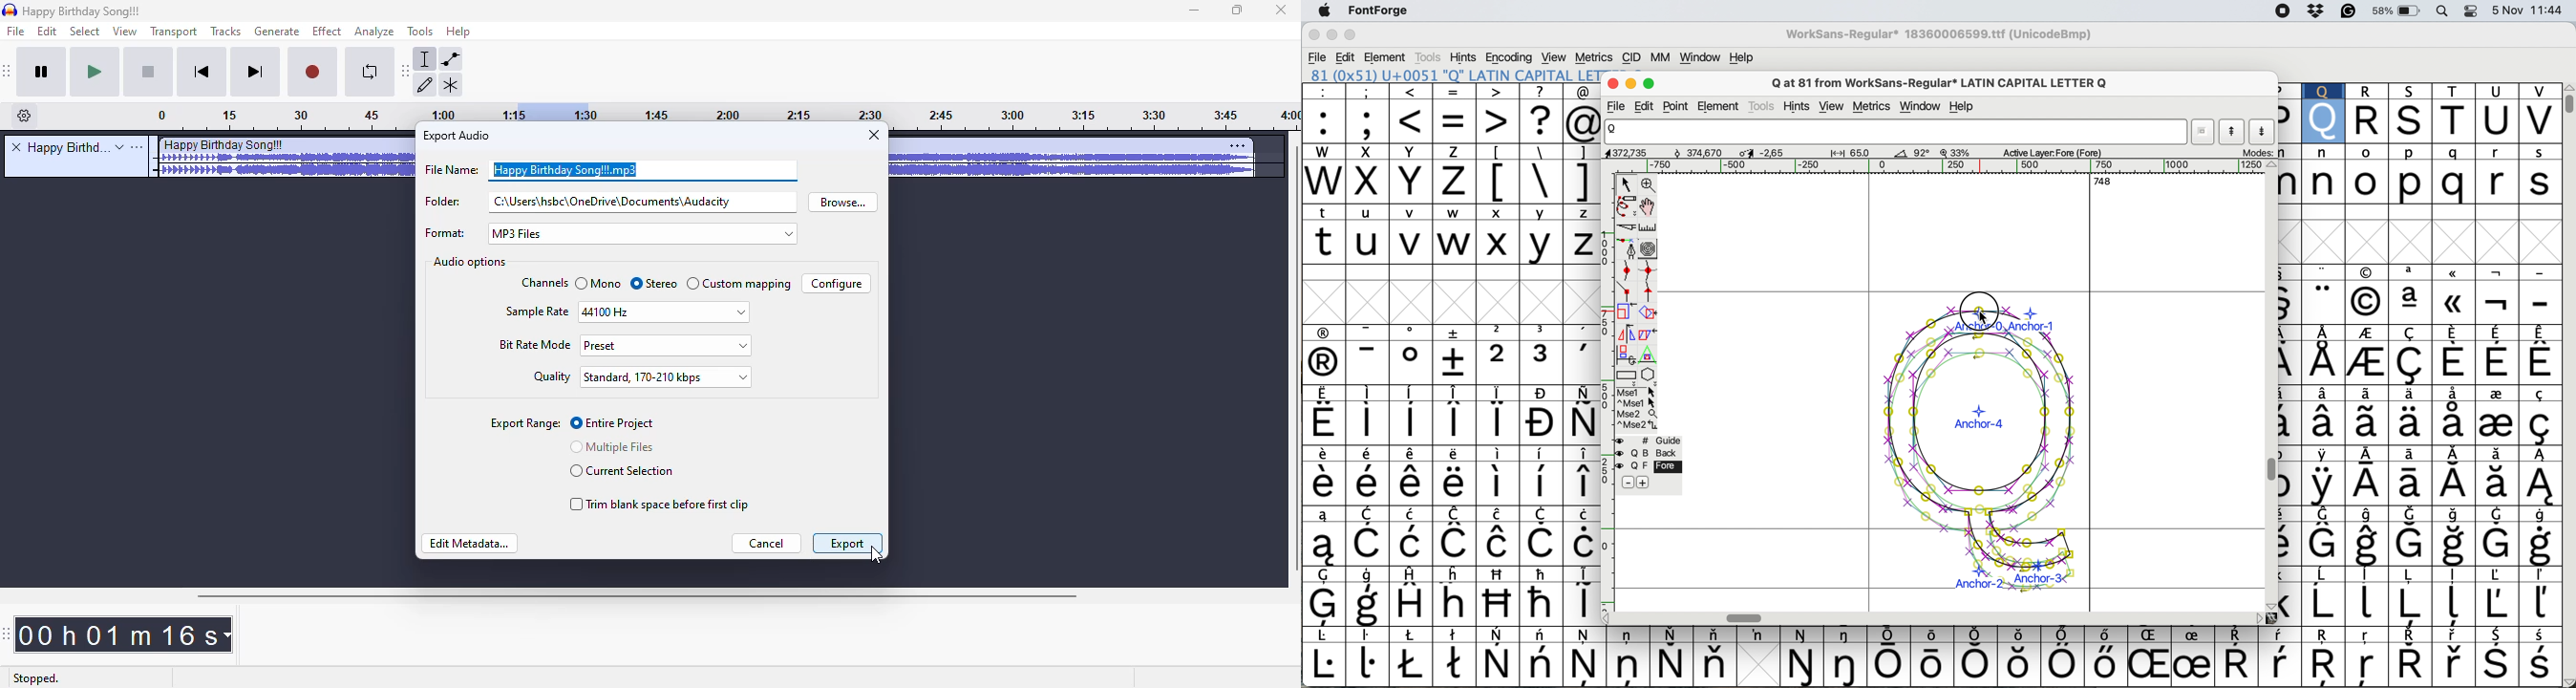  What do you see at coordinates (1897, 132) in the screenshot?
I see `glyph name` at bounding box center [1897, 132].